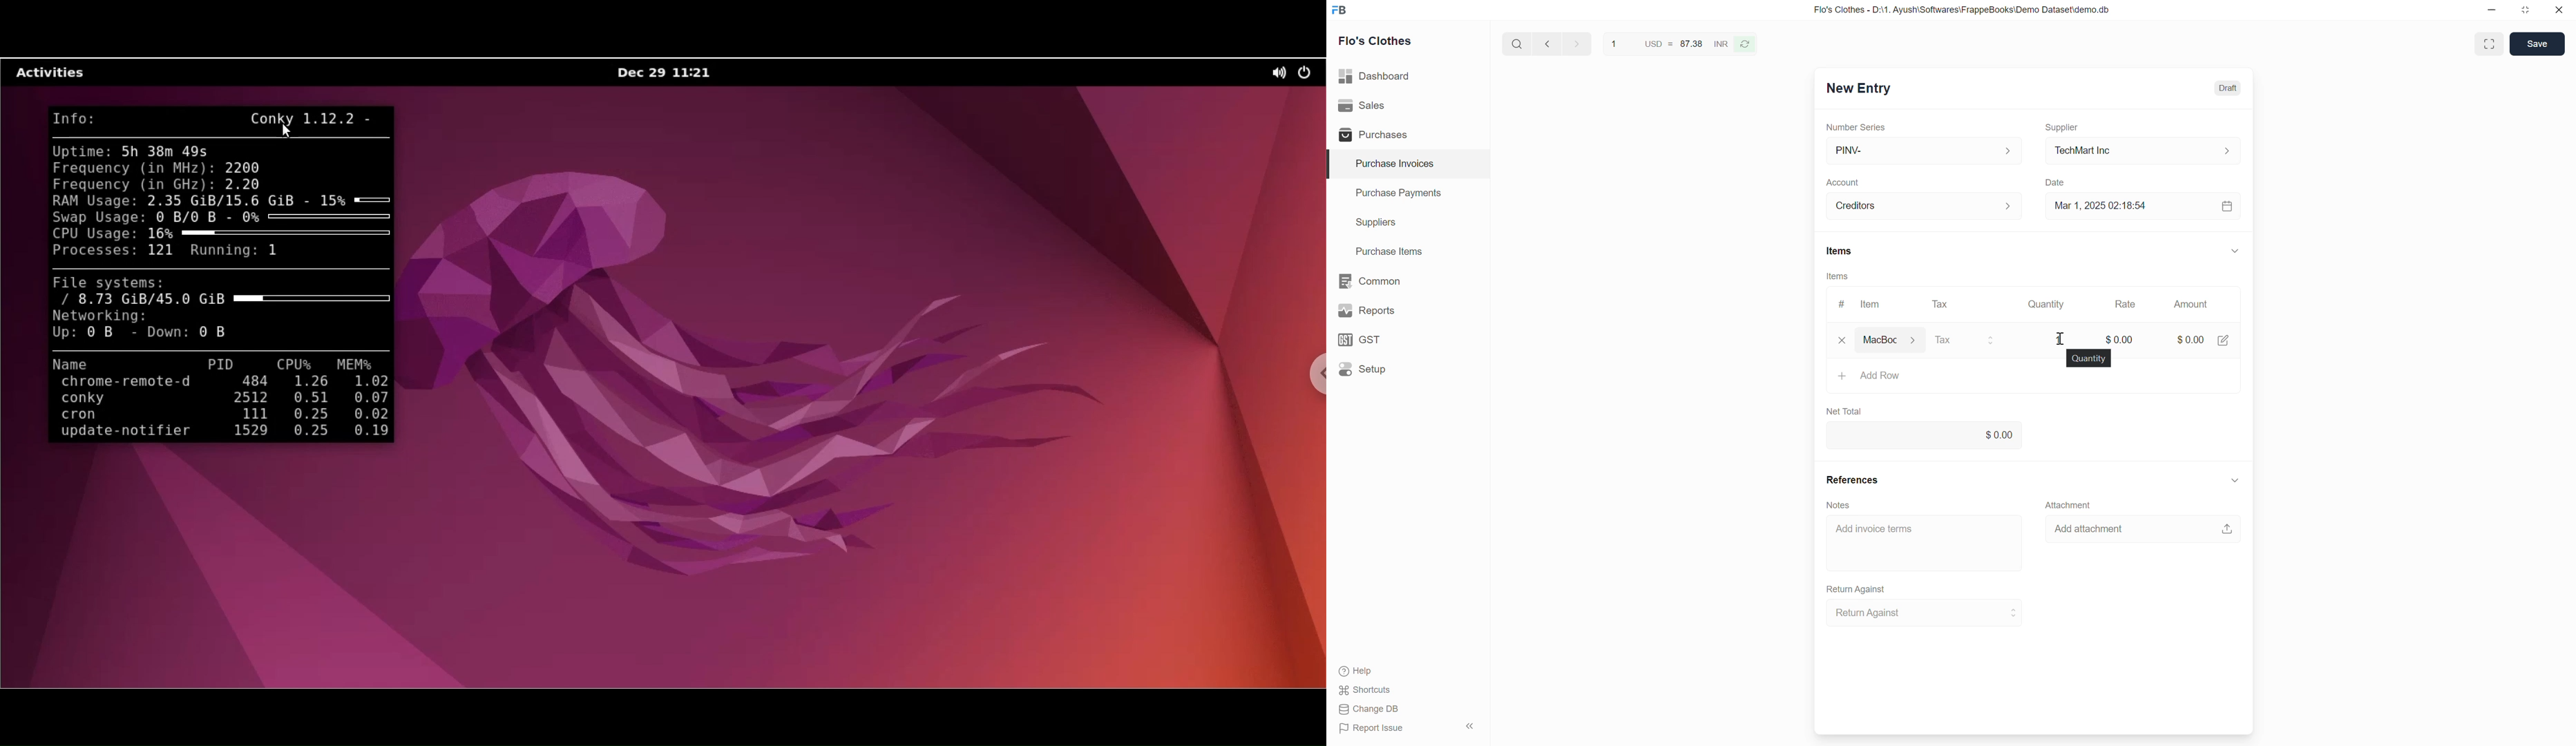 The width and height of the screenshot is (2576, 756). Describe the element at coordinates (2235, 480) in the screenshot. I see `Collapse` at that location.